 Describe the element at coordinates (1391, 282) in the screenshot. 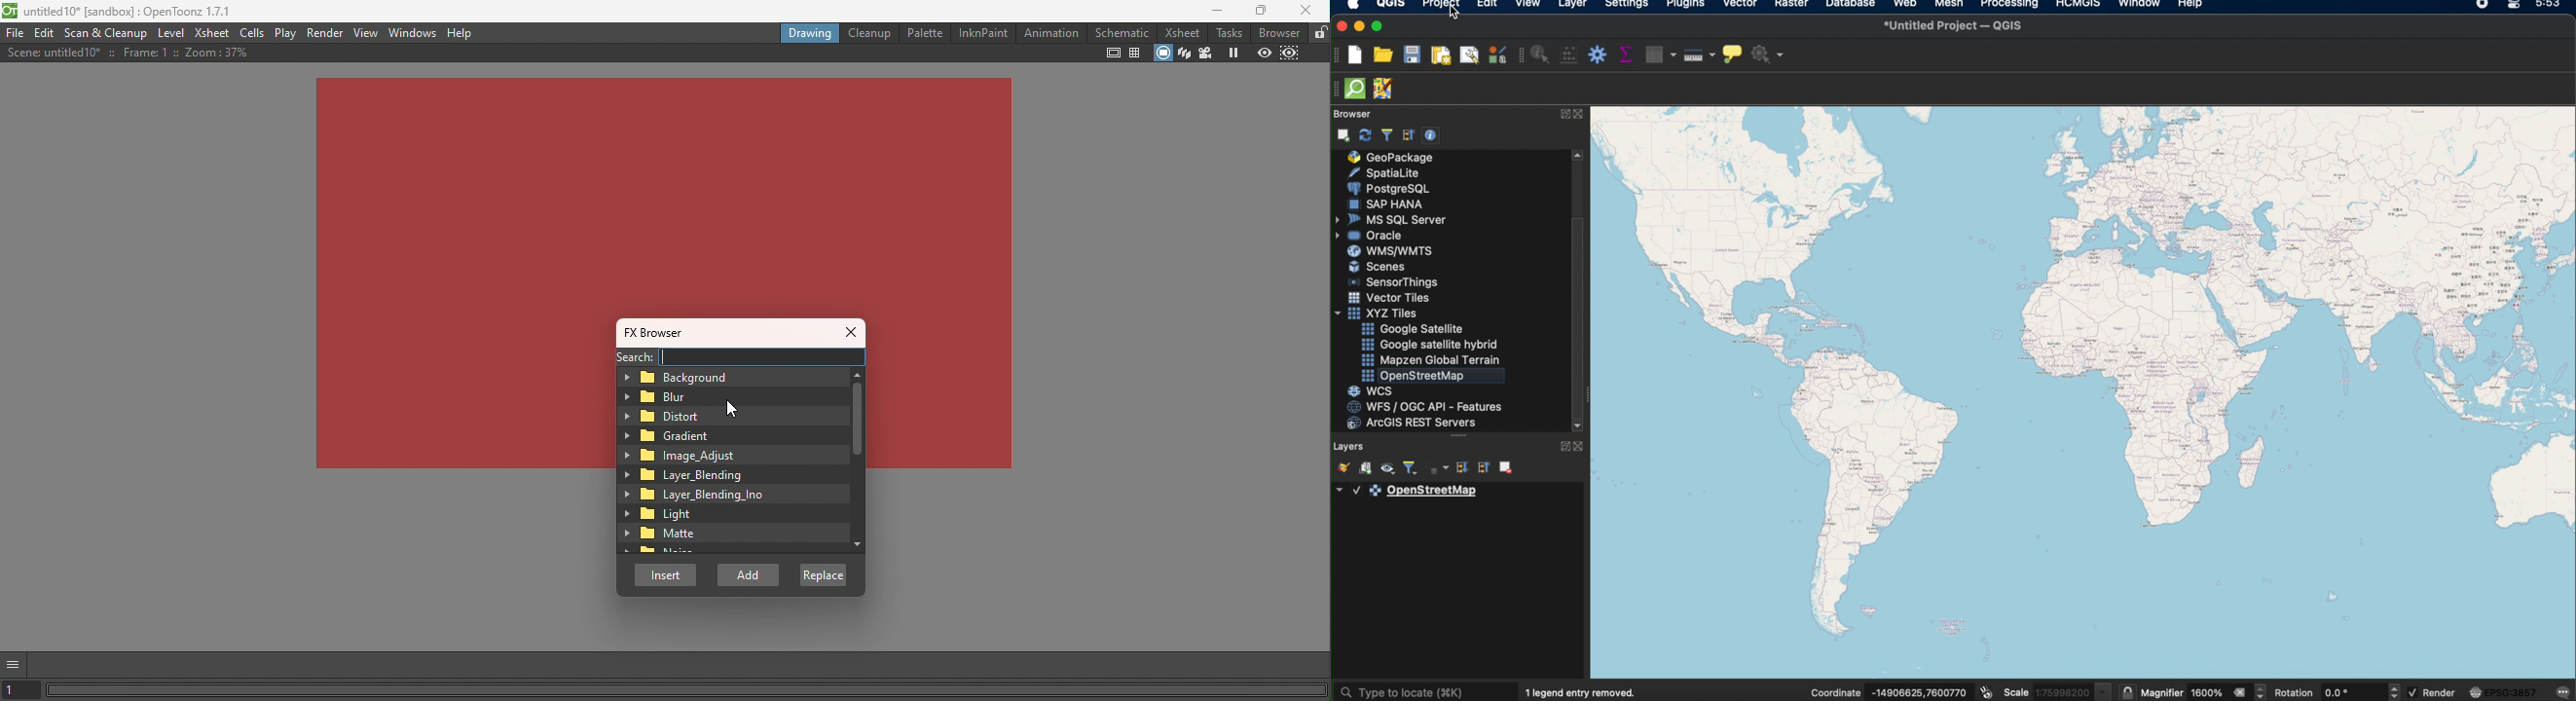

I see `sensor things` at that location.